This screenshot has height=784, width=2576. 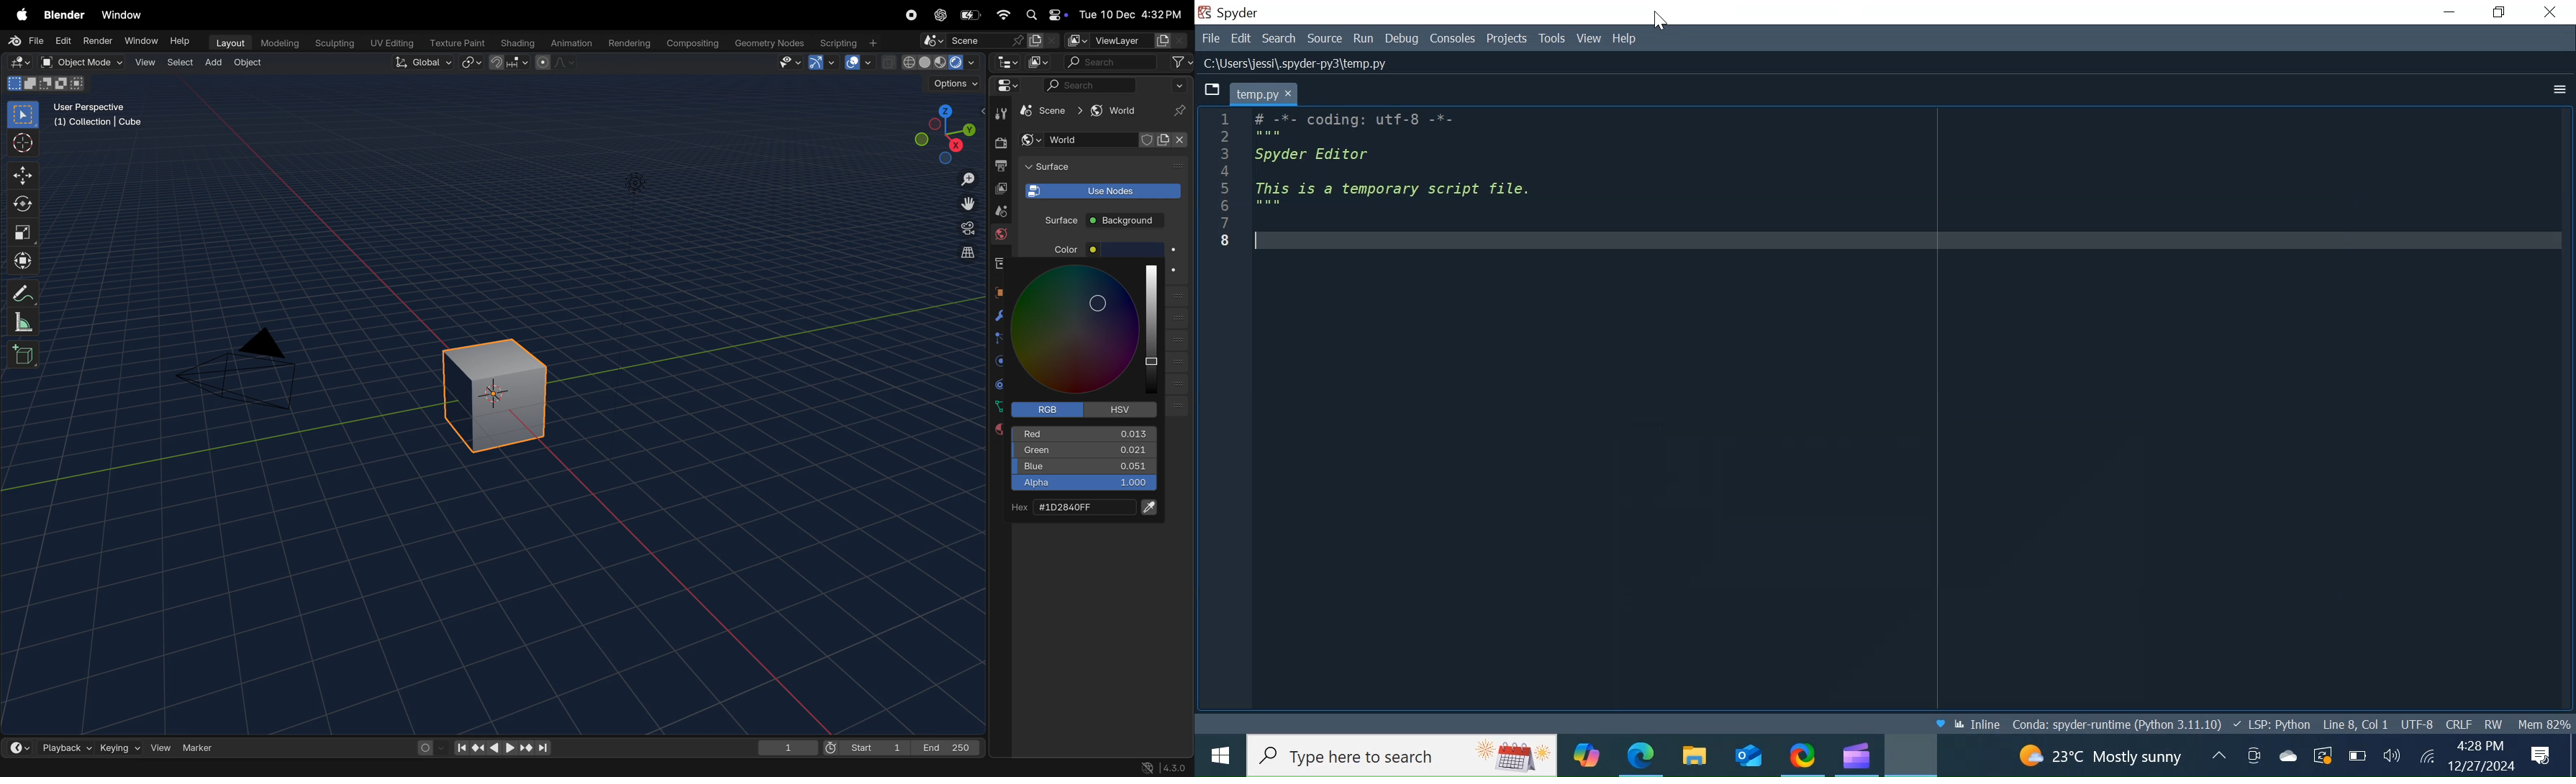 I want to click on 1, so click(x=787, y=746).